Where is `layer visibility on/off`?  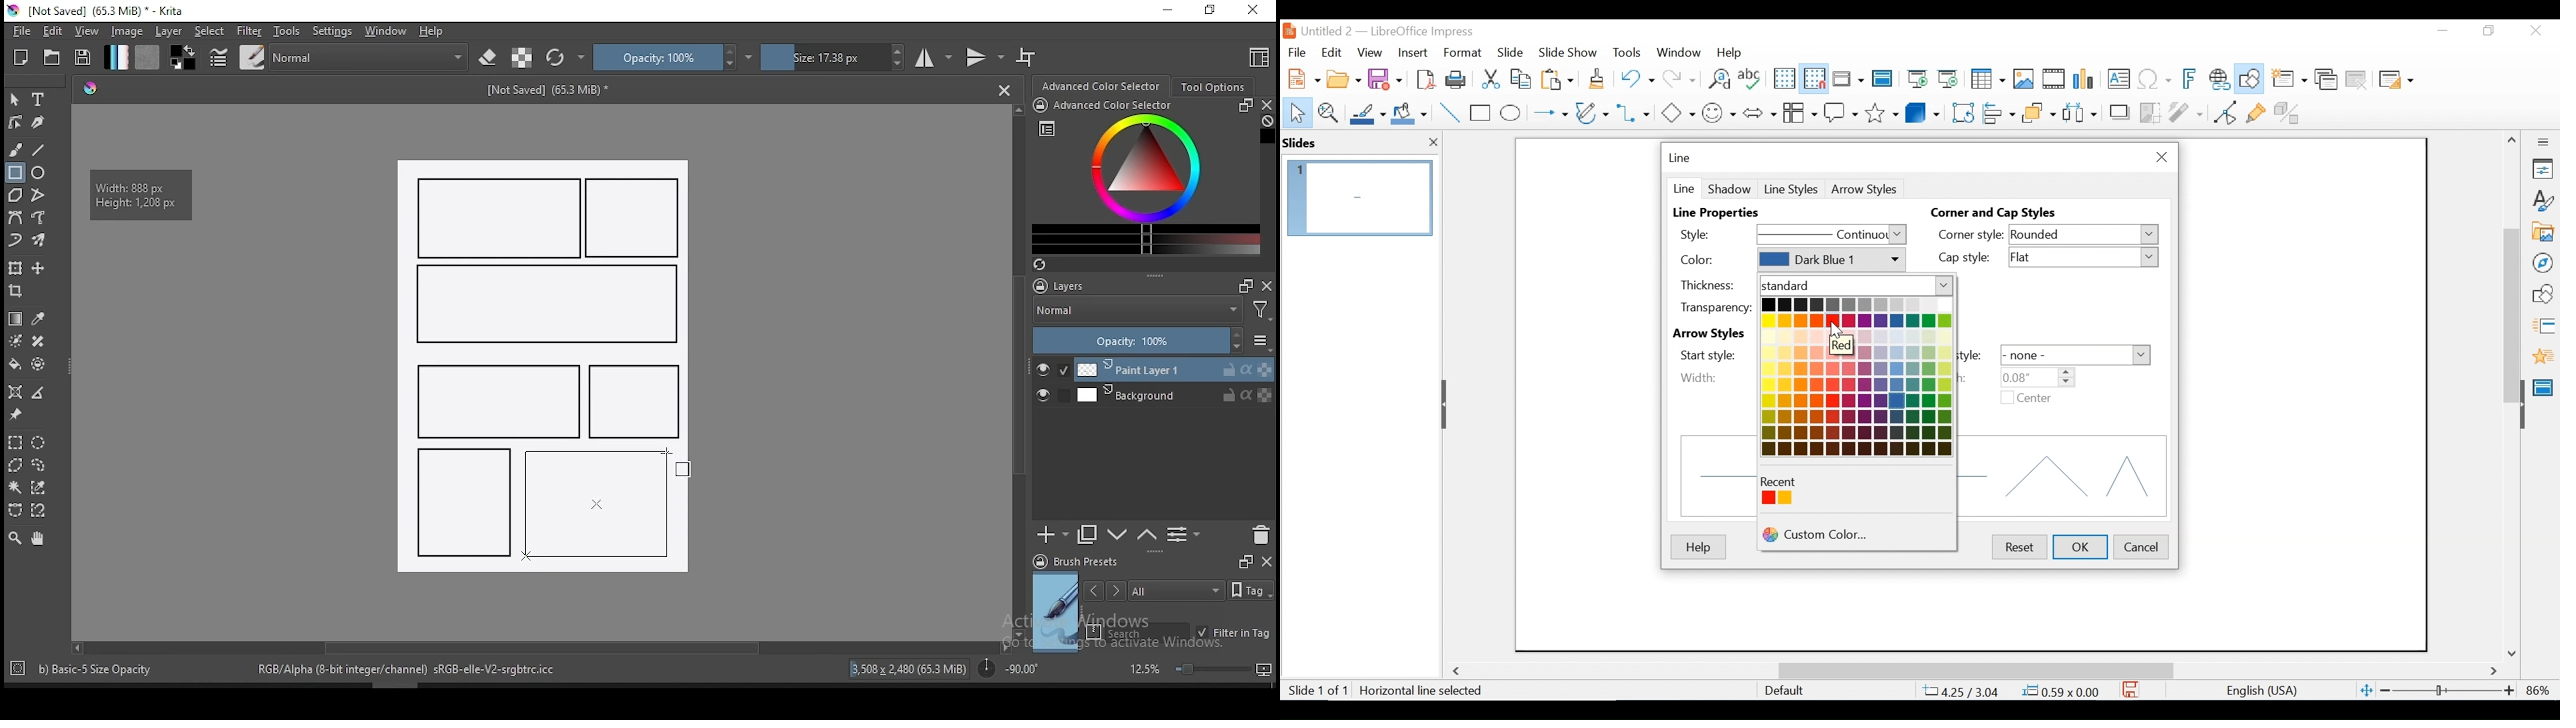
layer visibility on/off is located at coordinates (1048, 397).